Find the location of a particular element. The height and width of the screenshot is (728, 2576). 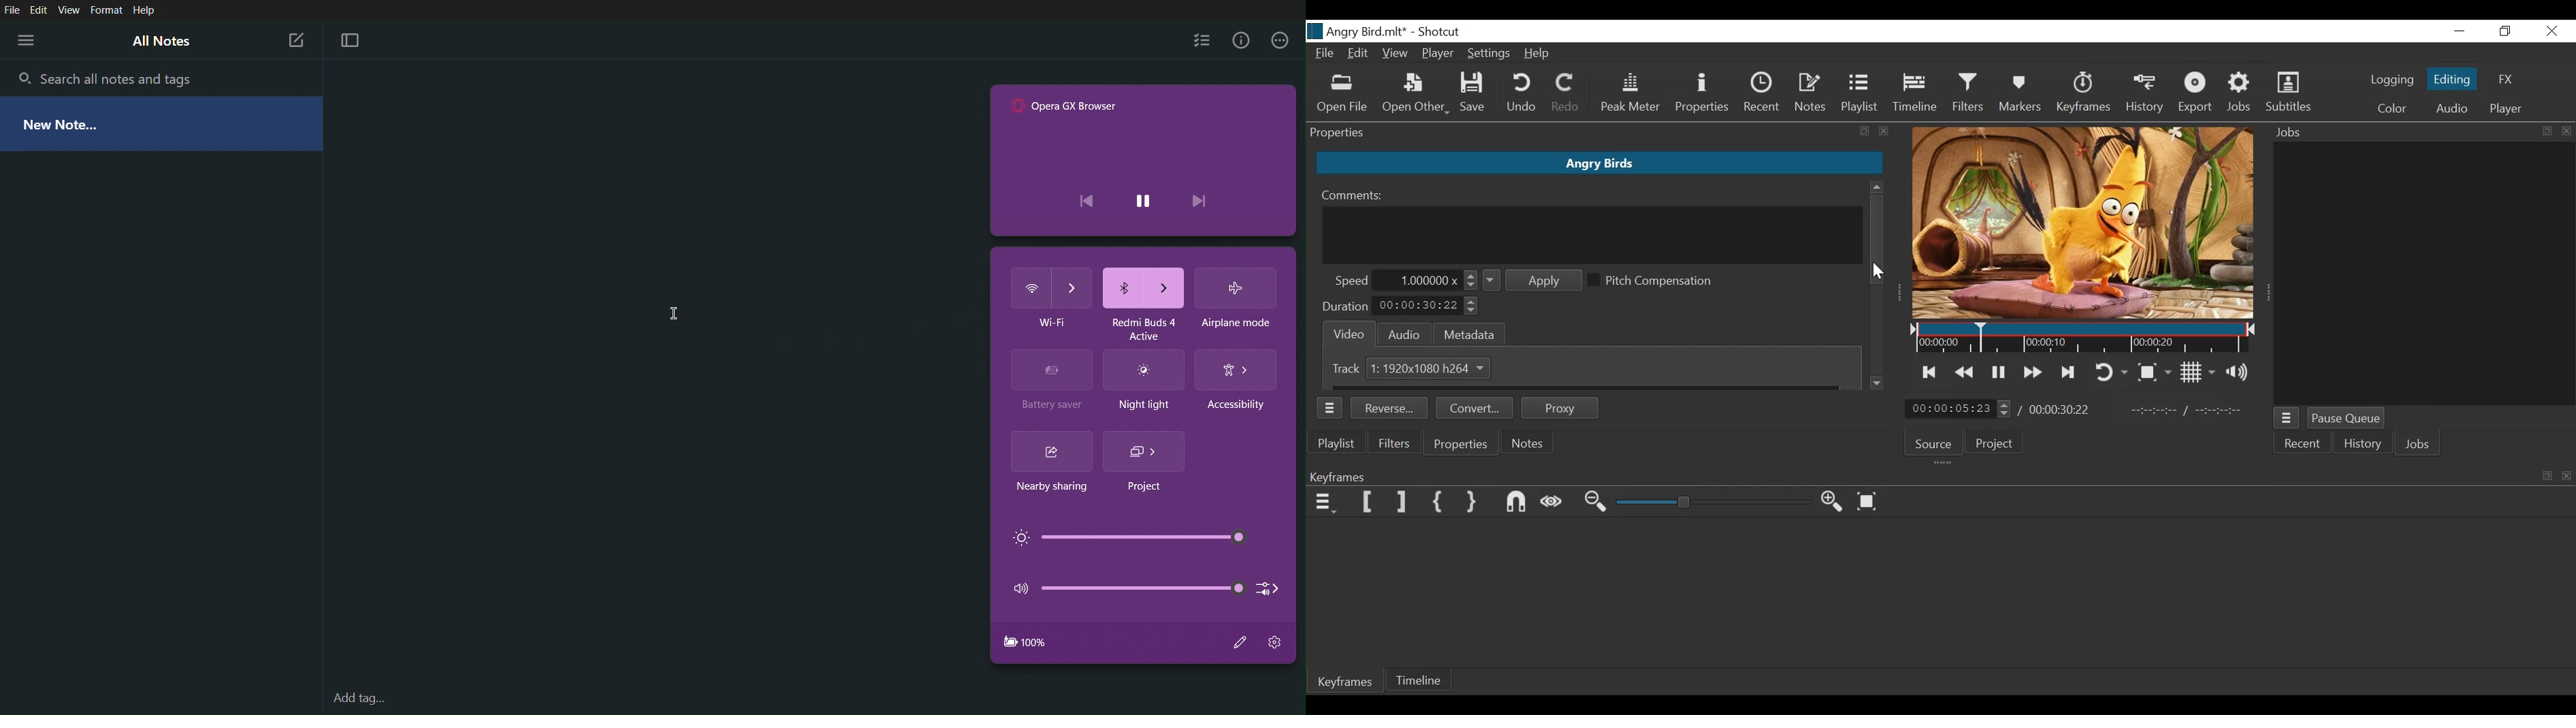

View is located at coordinates (1394, 52).